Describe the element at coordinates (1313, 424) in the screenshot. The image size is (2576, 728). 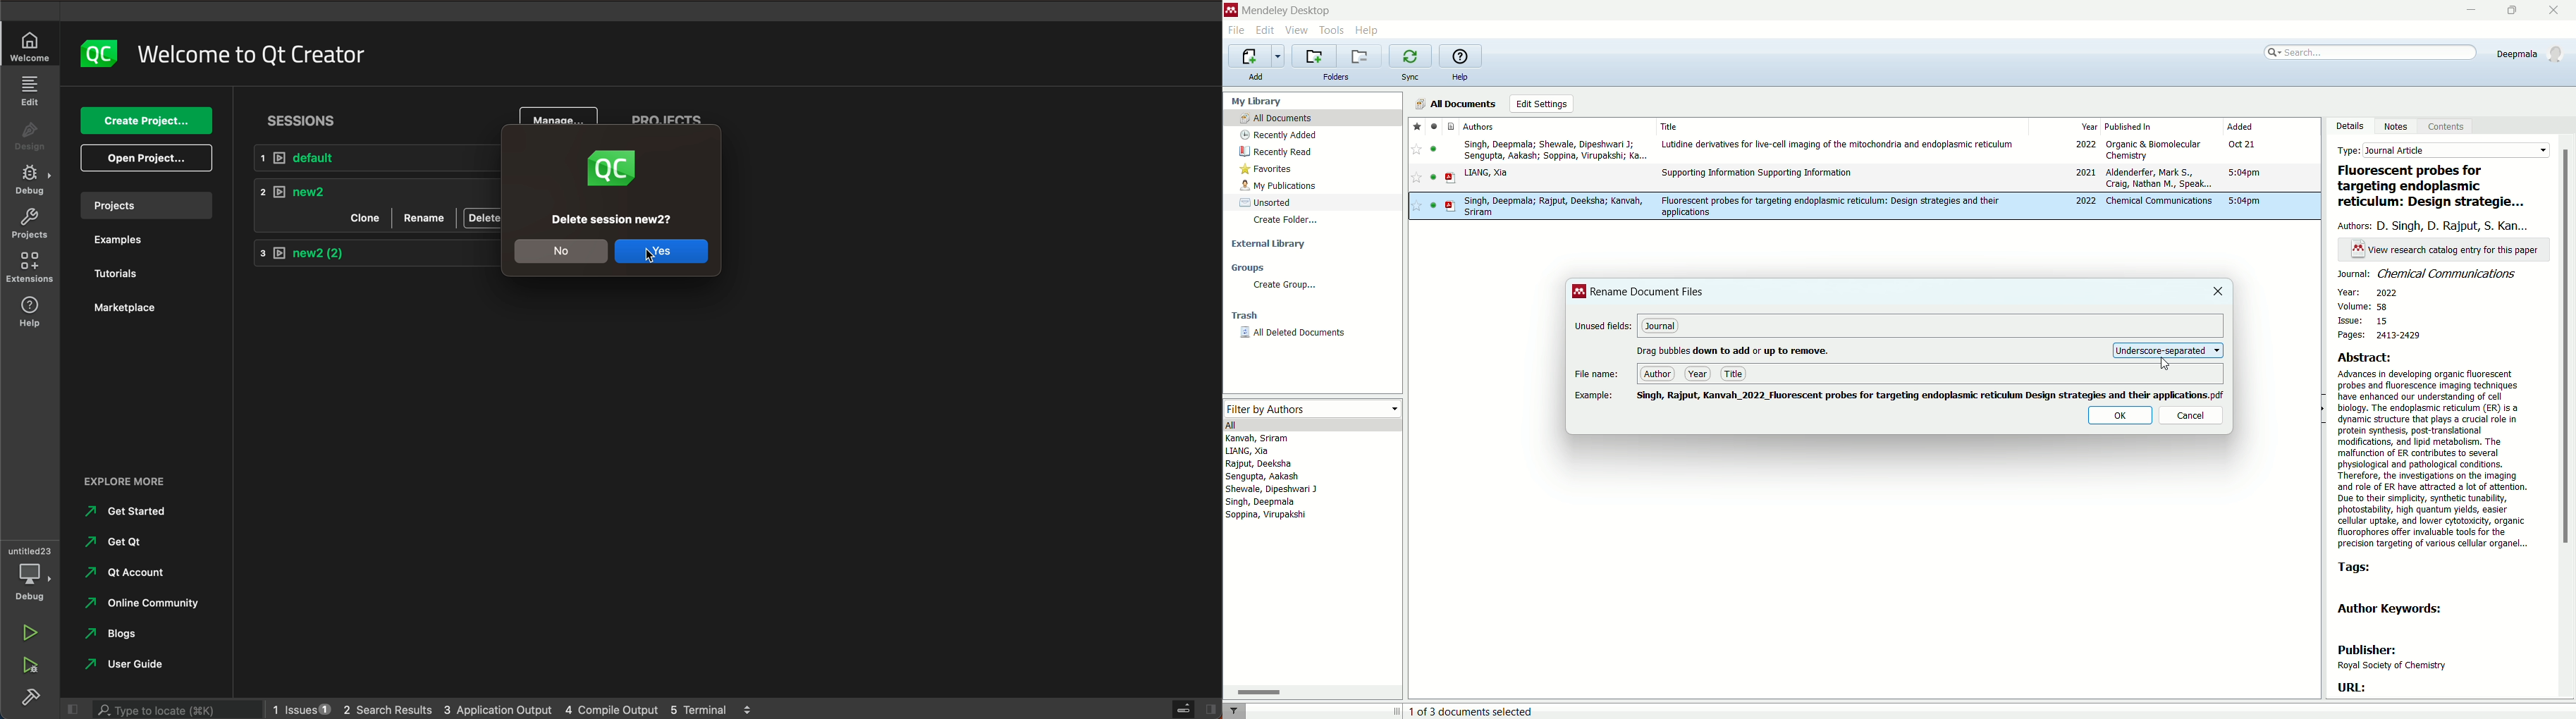
I see `all` at that location.